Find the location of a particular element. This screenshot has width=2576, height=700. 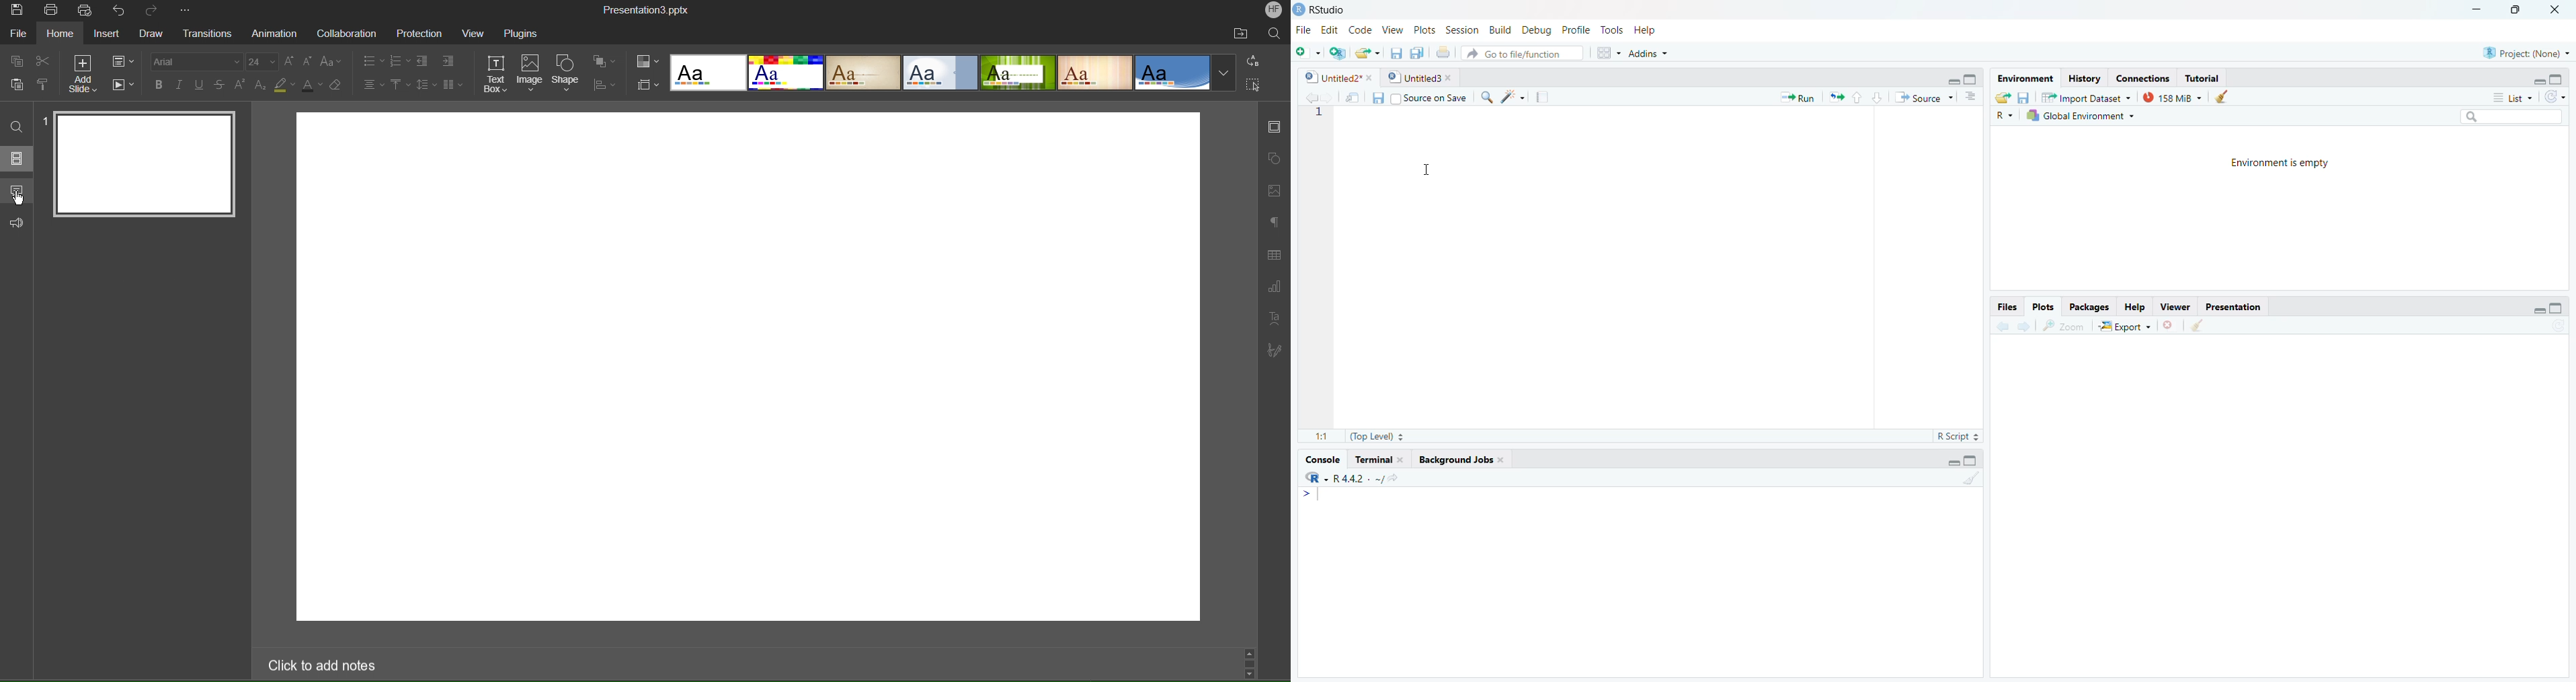

Create project is located at coordinates (1338, 53).